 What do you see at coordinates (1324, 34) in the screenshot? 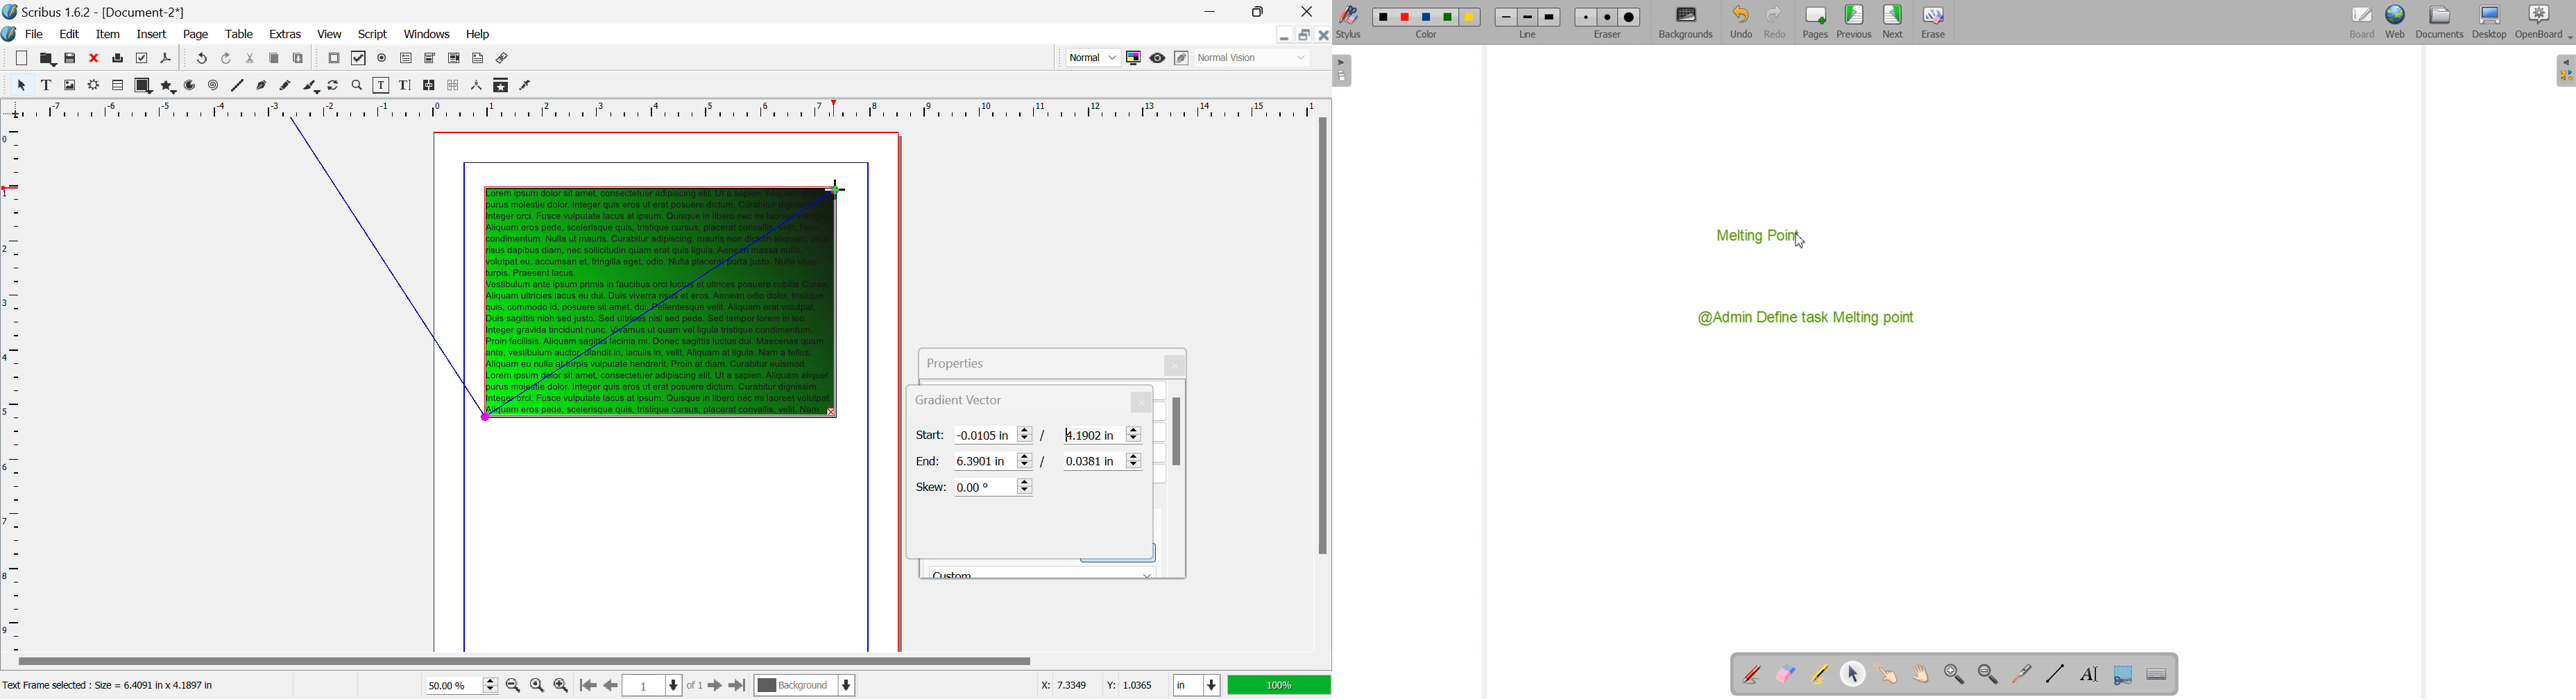
I see `Close` at bounding box center [1324, 34].